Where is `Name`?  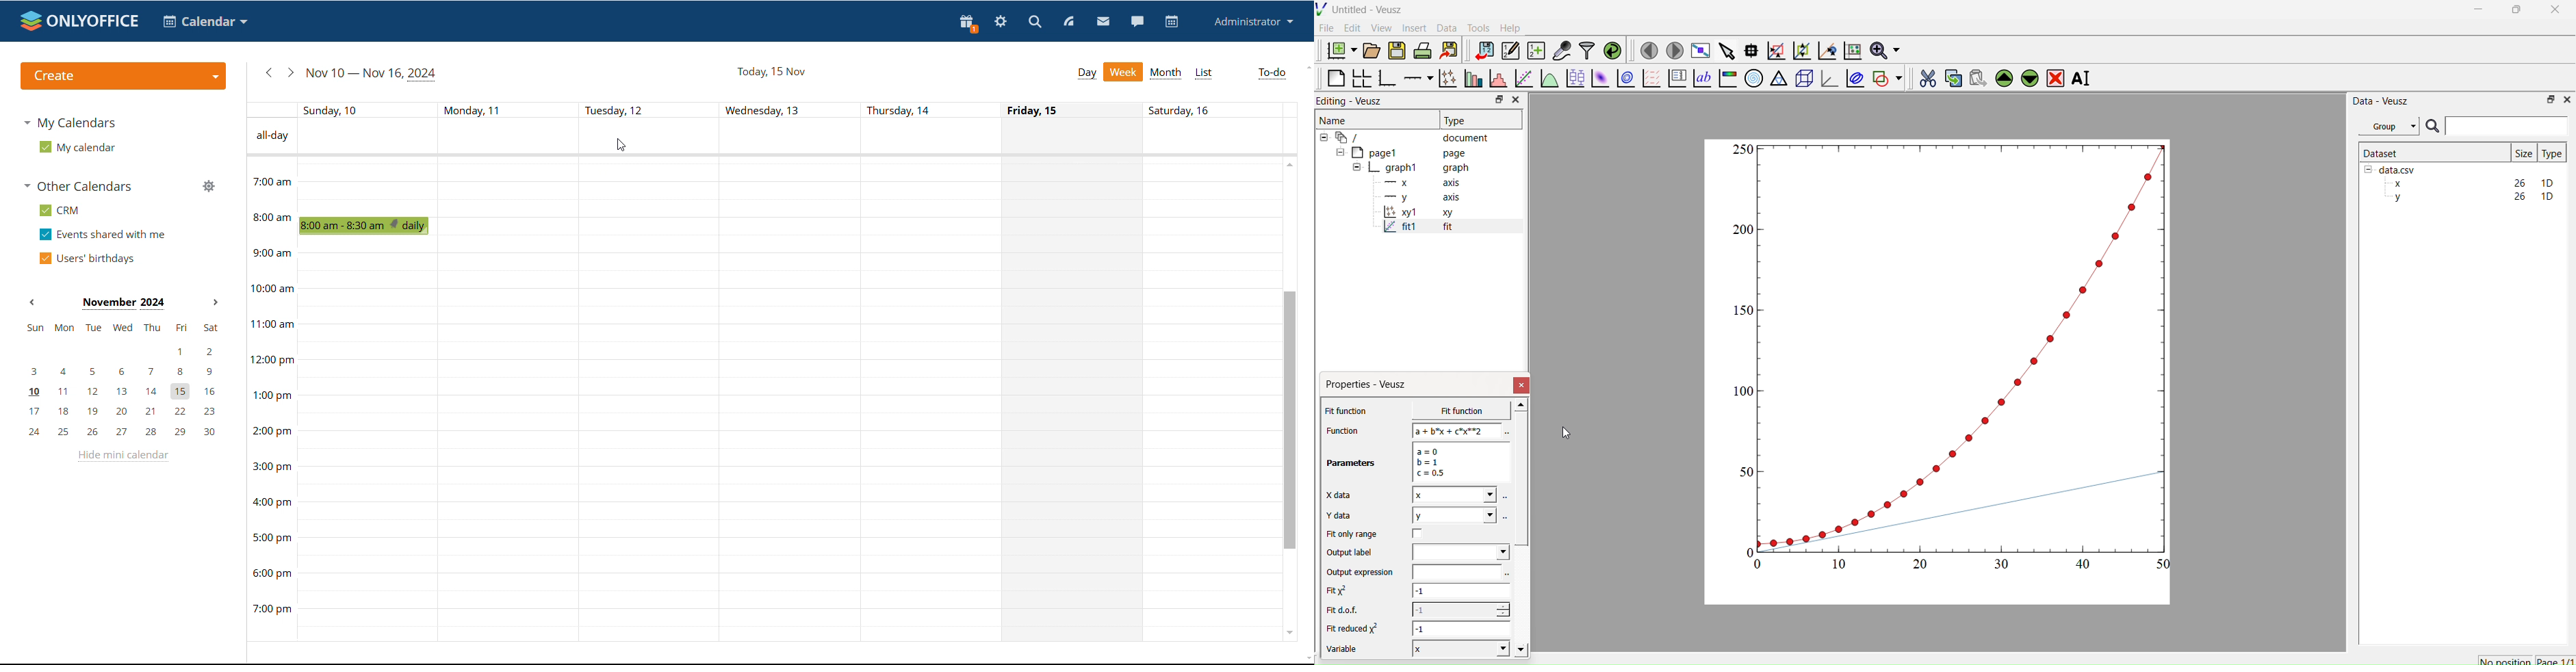 Name is located at coordinates (1334, 119).